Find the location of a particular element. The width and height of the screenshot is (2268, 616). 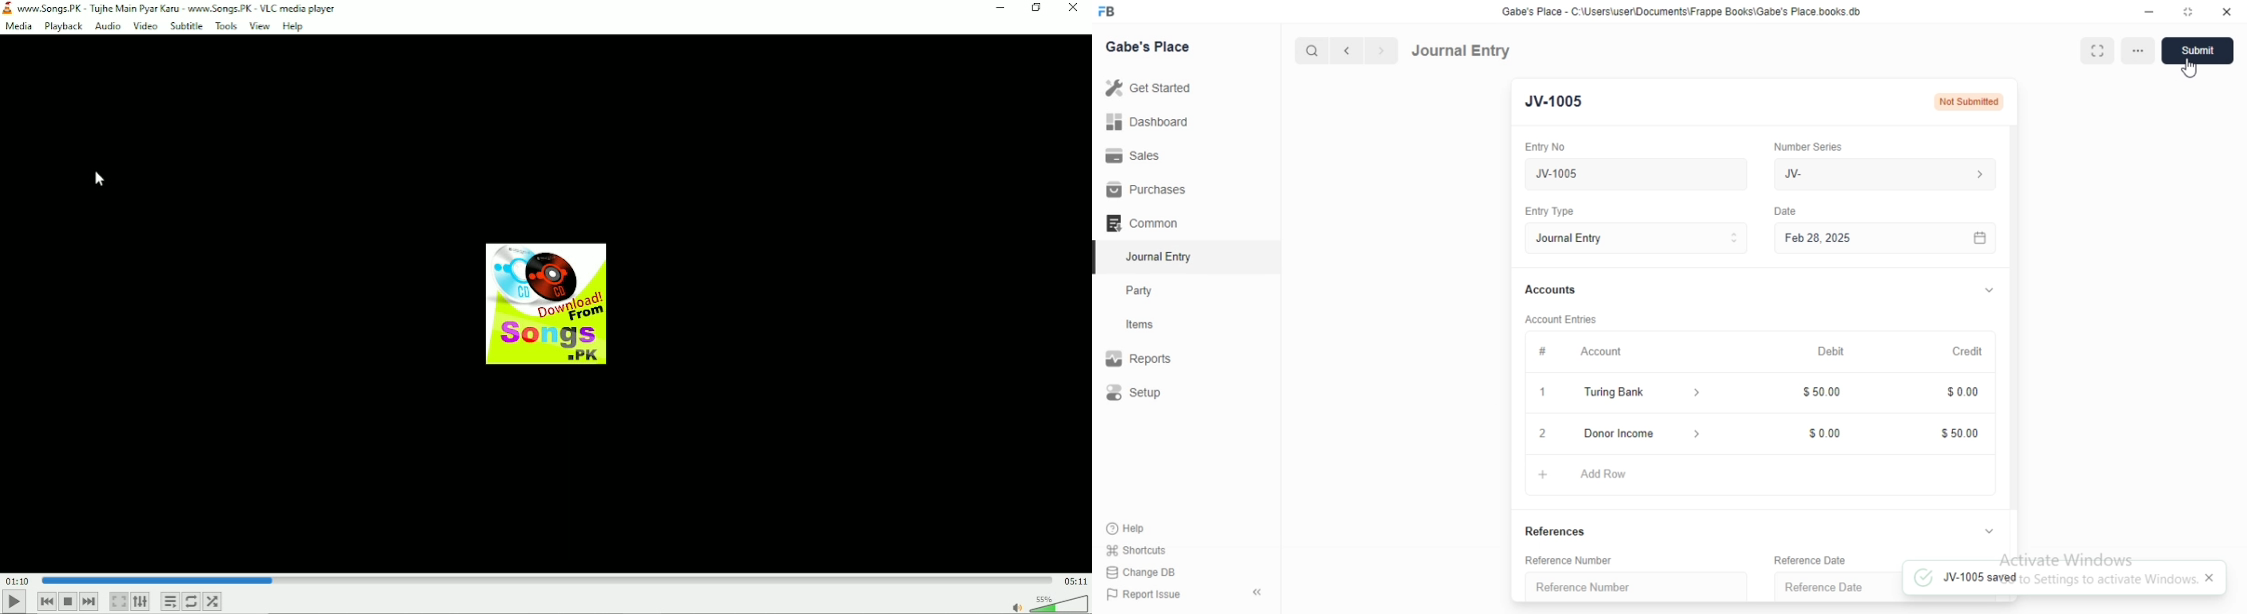

donor income is located at coordinates (1636, 432).